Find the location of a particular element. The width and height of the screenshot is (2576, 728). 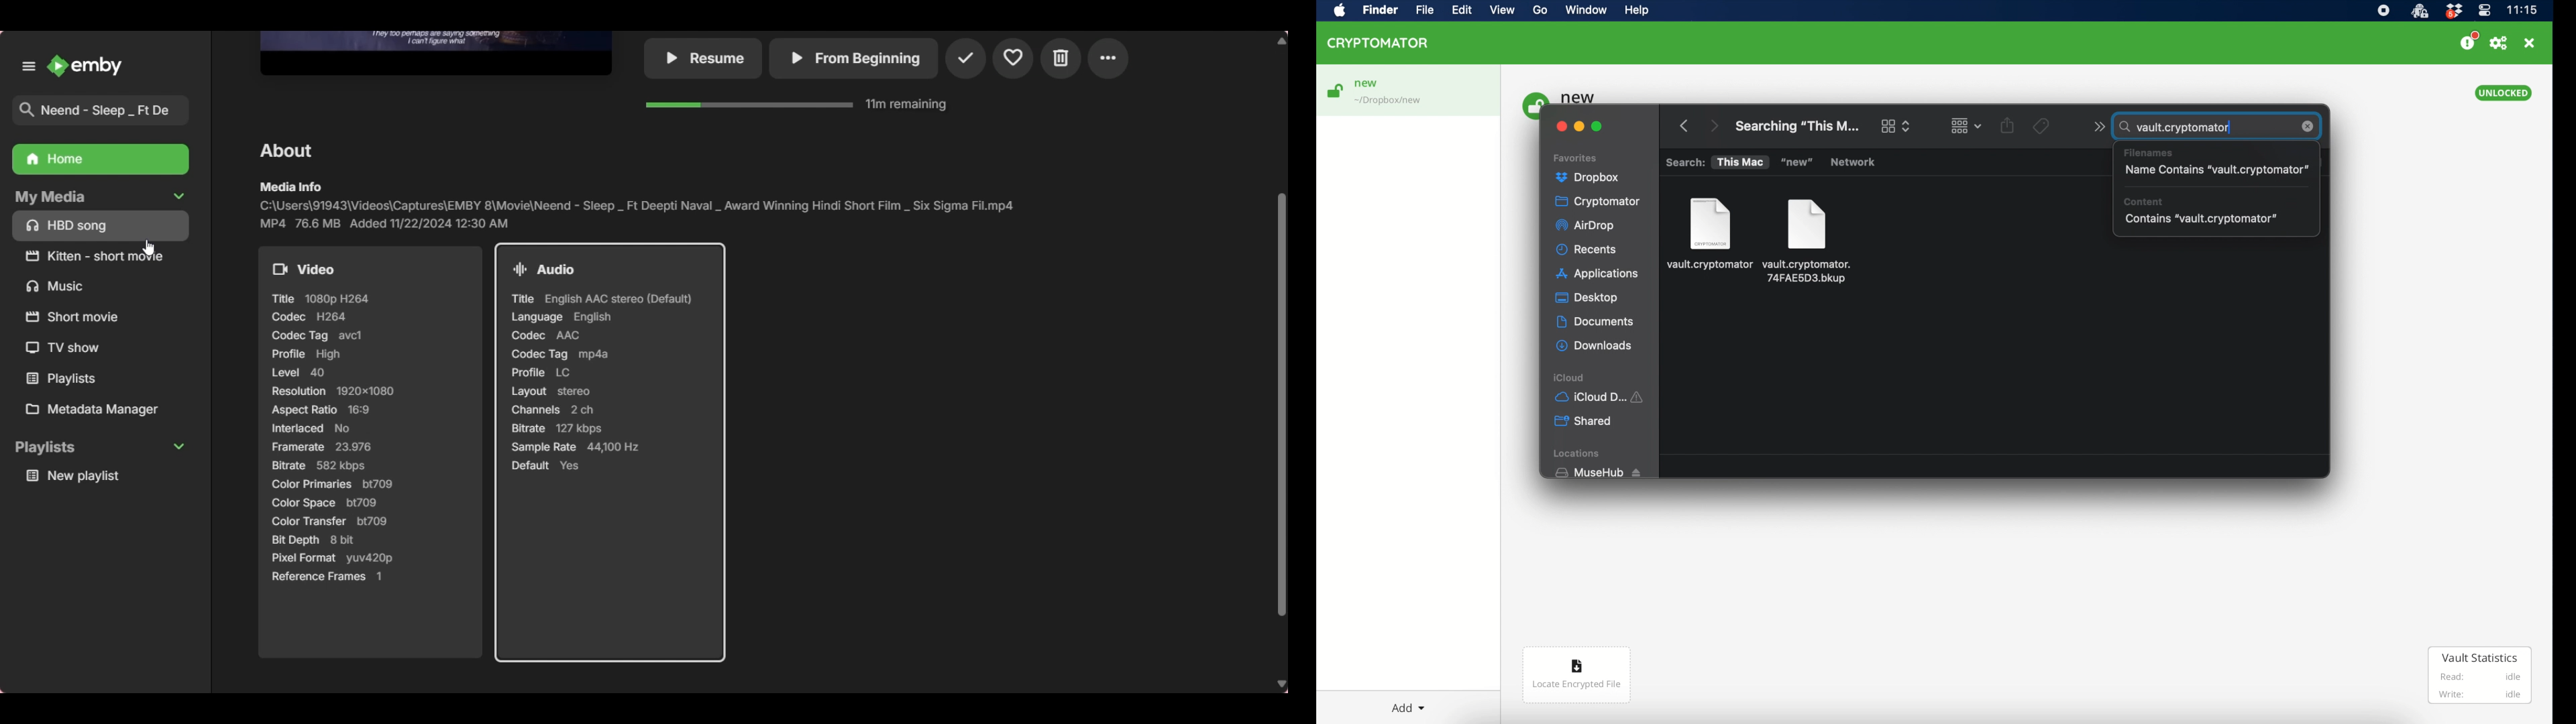

dropbox is located at coordinates (2453, 11).